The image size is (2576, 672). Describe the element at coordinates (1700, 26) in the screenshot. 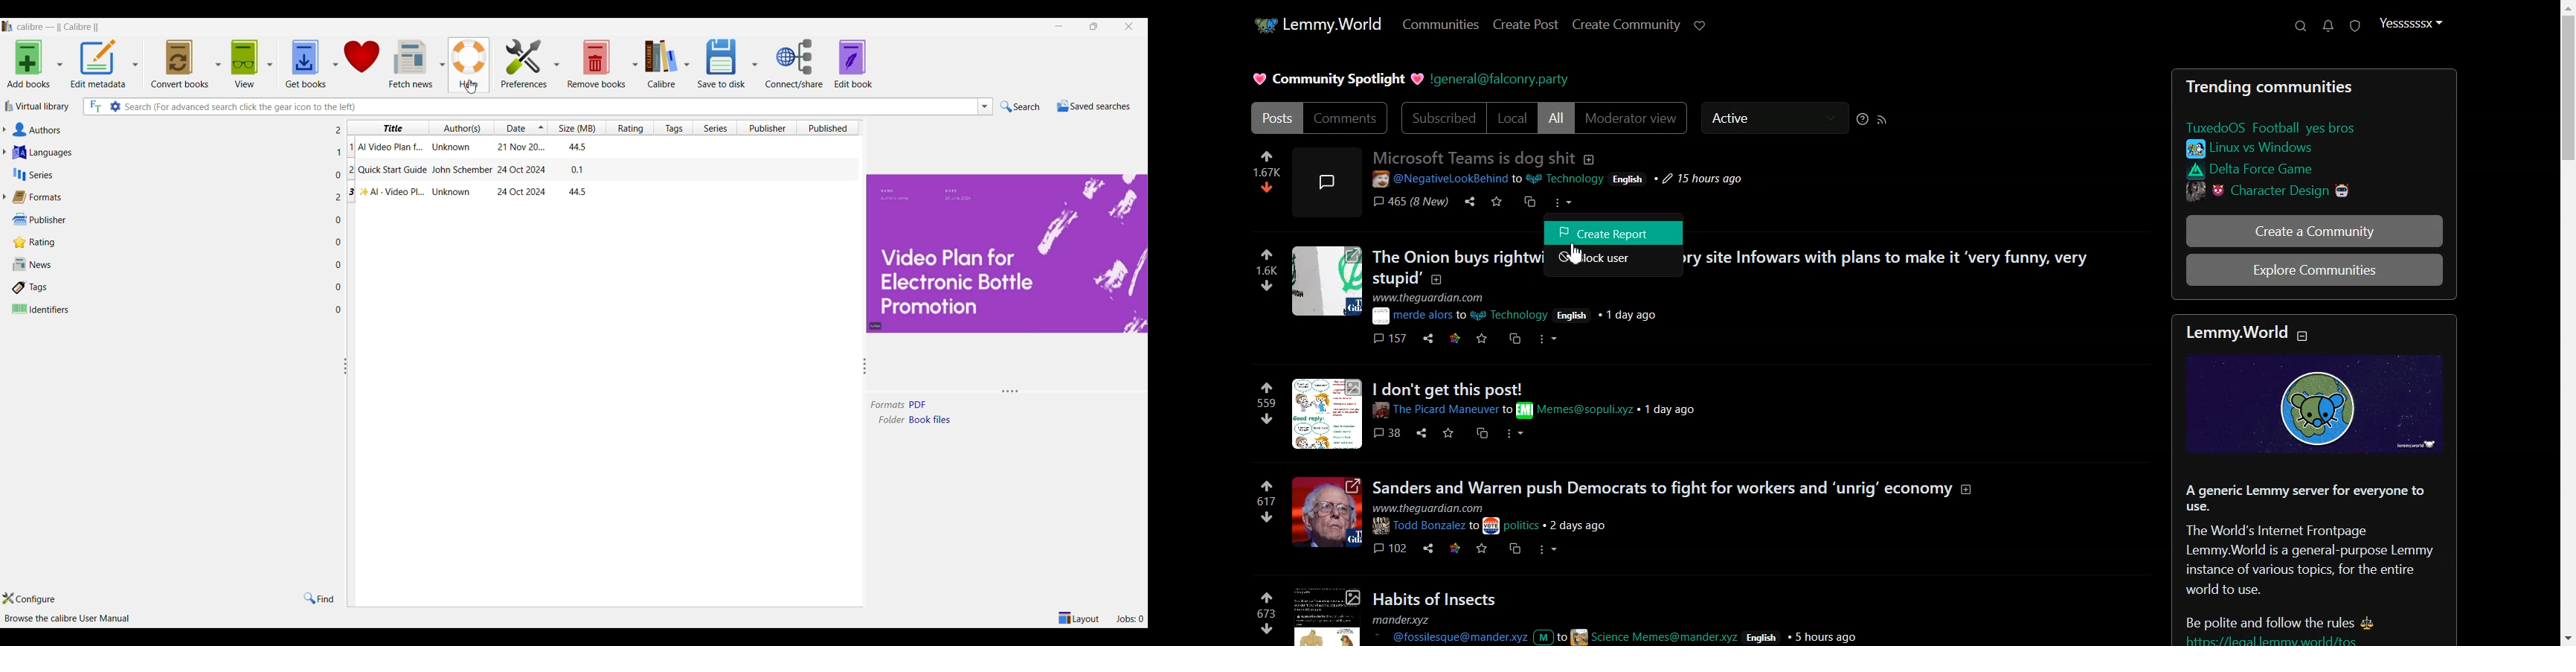

I see `Support Lemmy` at that location.